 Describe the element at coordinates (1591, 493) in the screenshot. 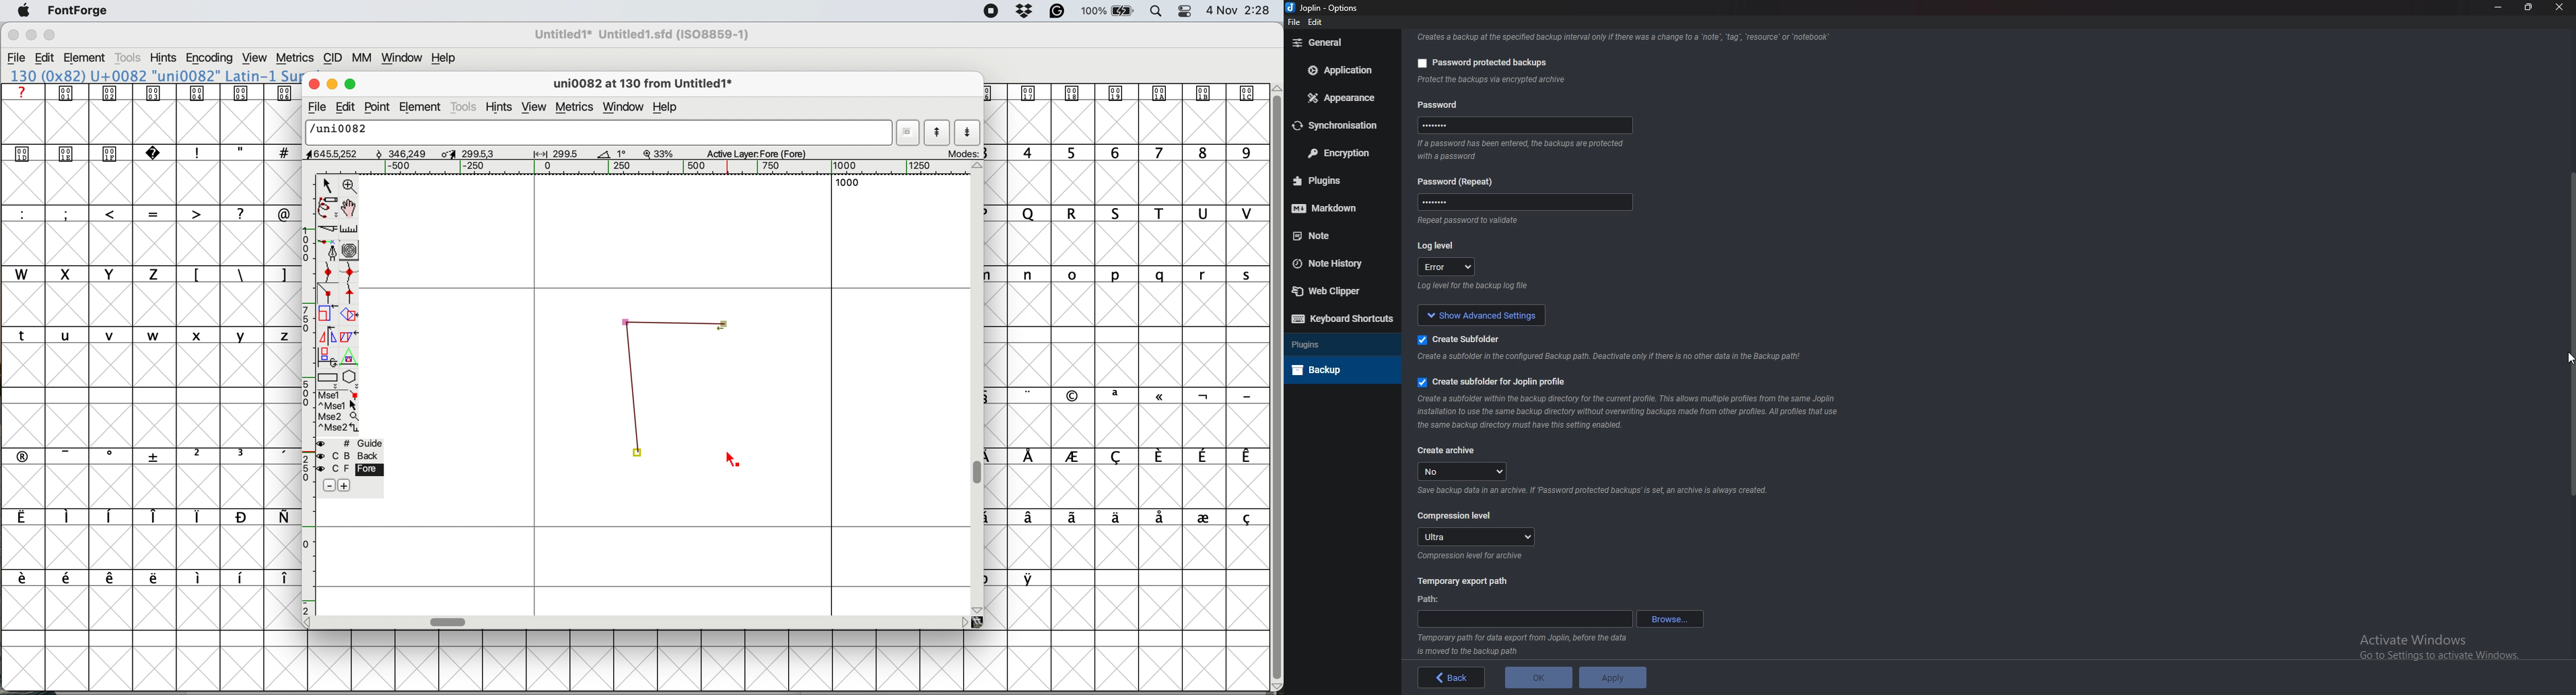

I see `Info` at that location.